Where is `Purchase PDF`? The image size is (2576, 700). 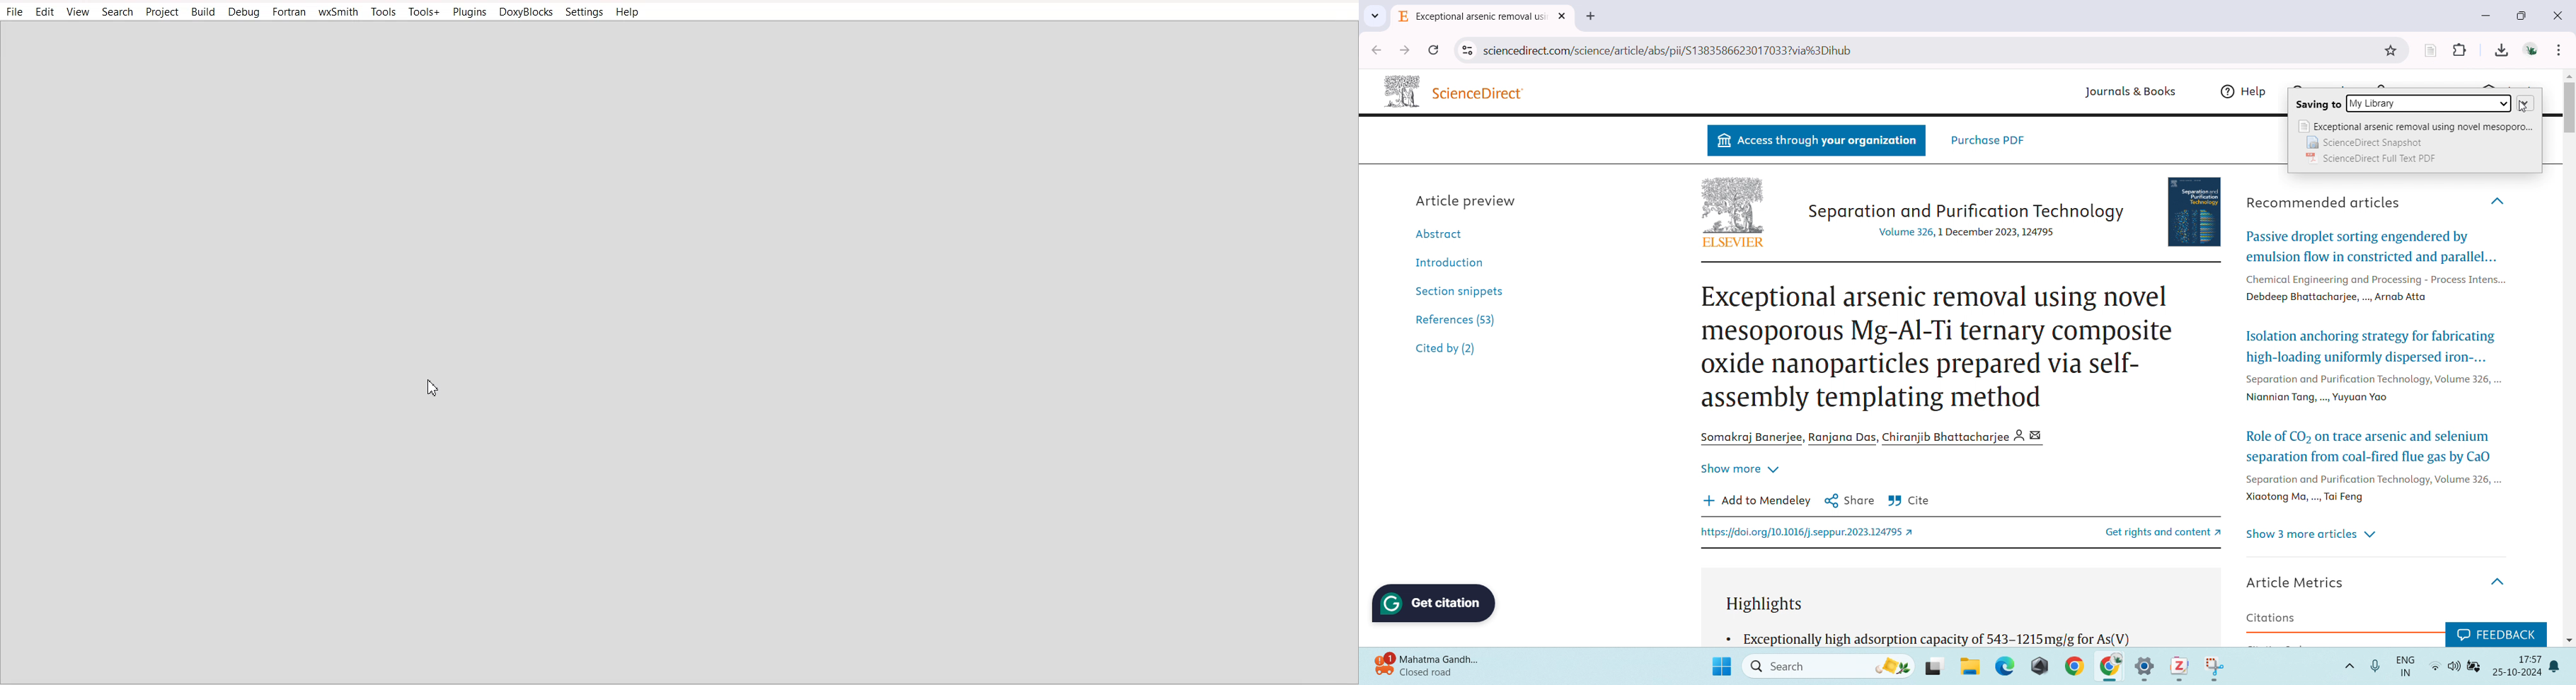
Purchase PDF is located at coordinates (1988, 140).